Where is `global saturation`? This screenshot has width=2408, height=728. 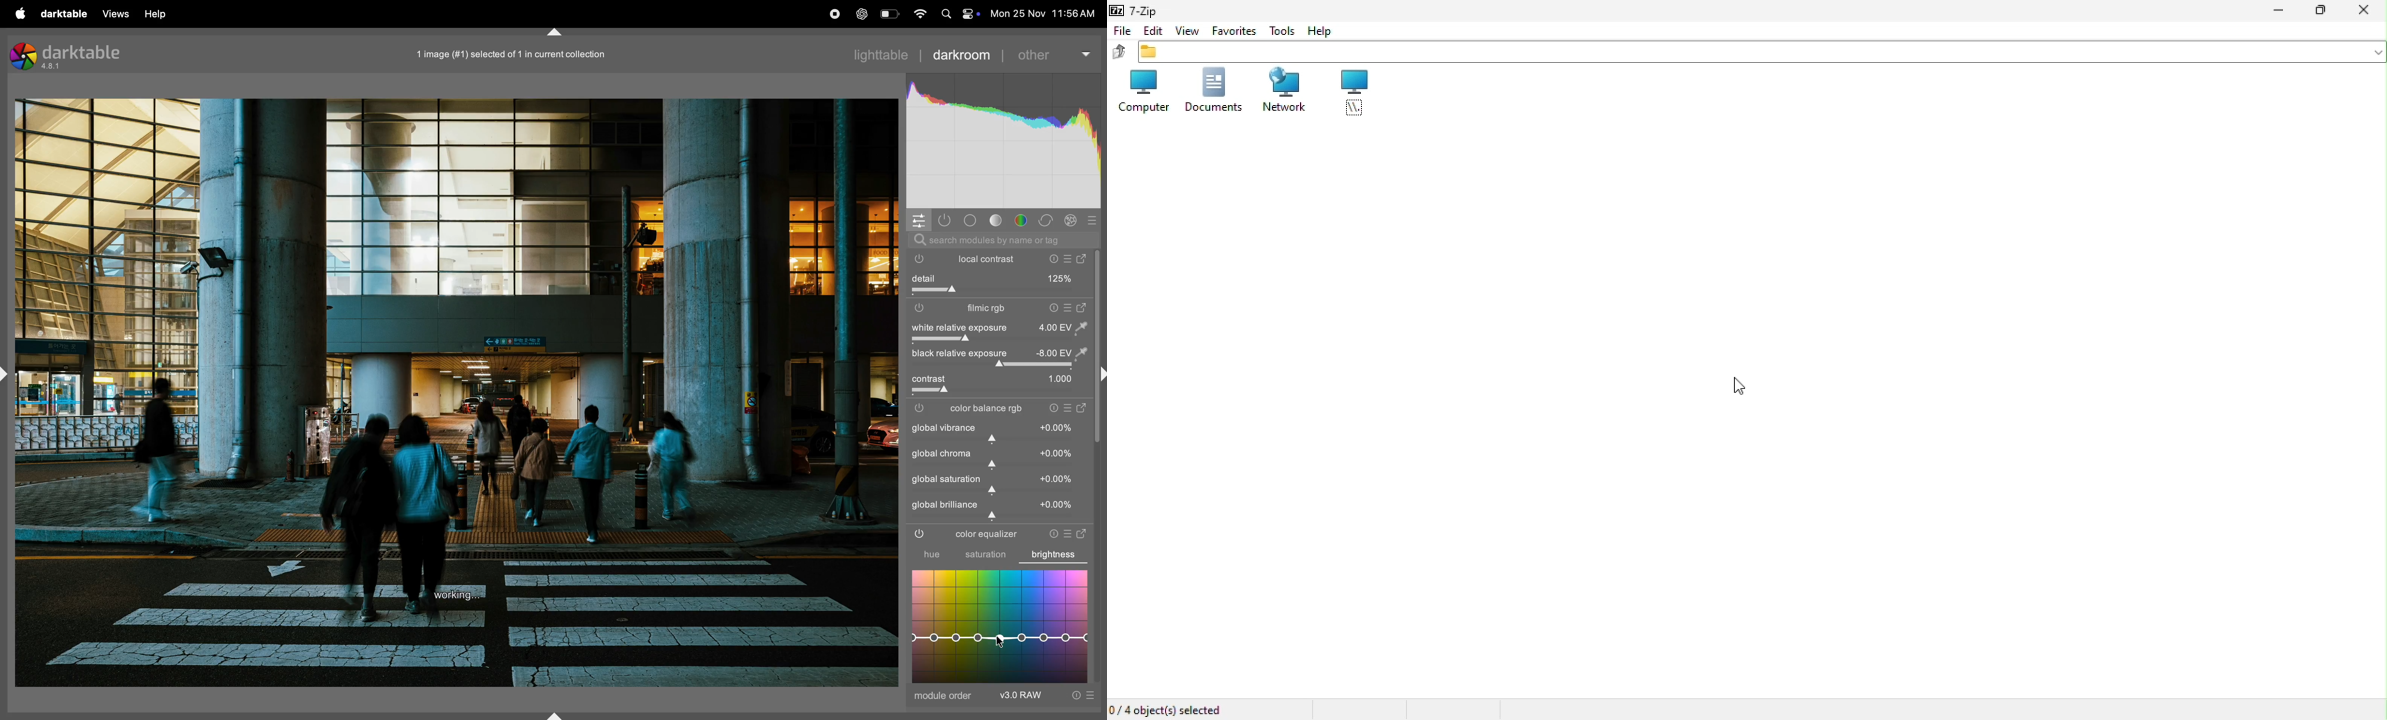
global saturation is located at coordinates (947, 479).